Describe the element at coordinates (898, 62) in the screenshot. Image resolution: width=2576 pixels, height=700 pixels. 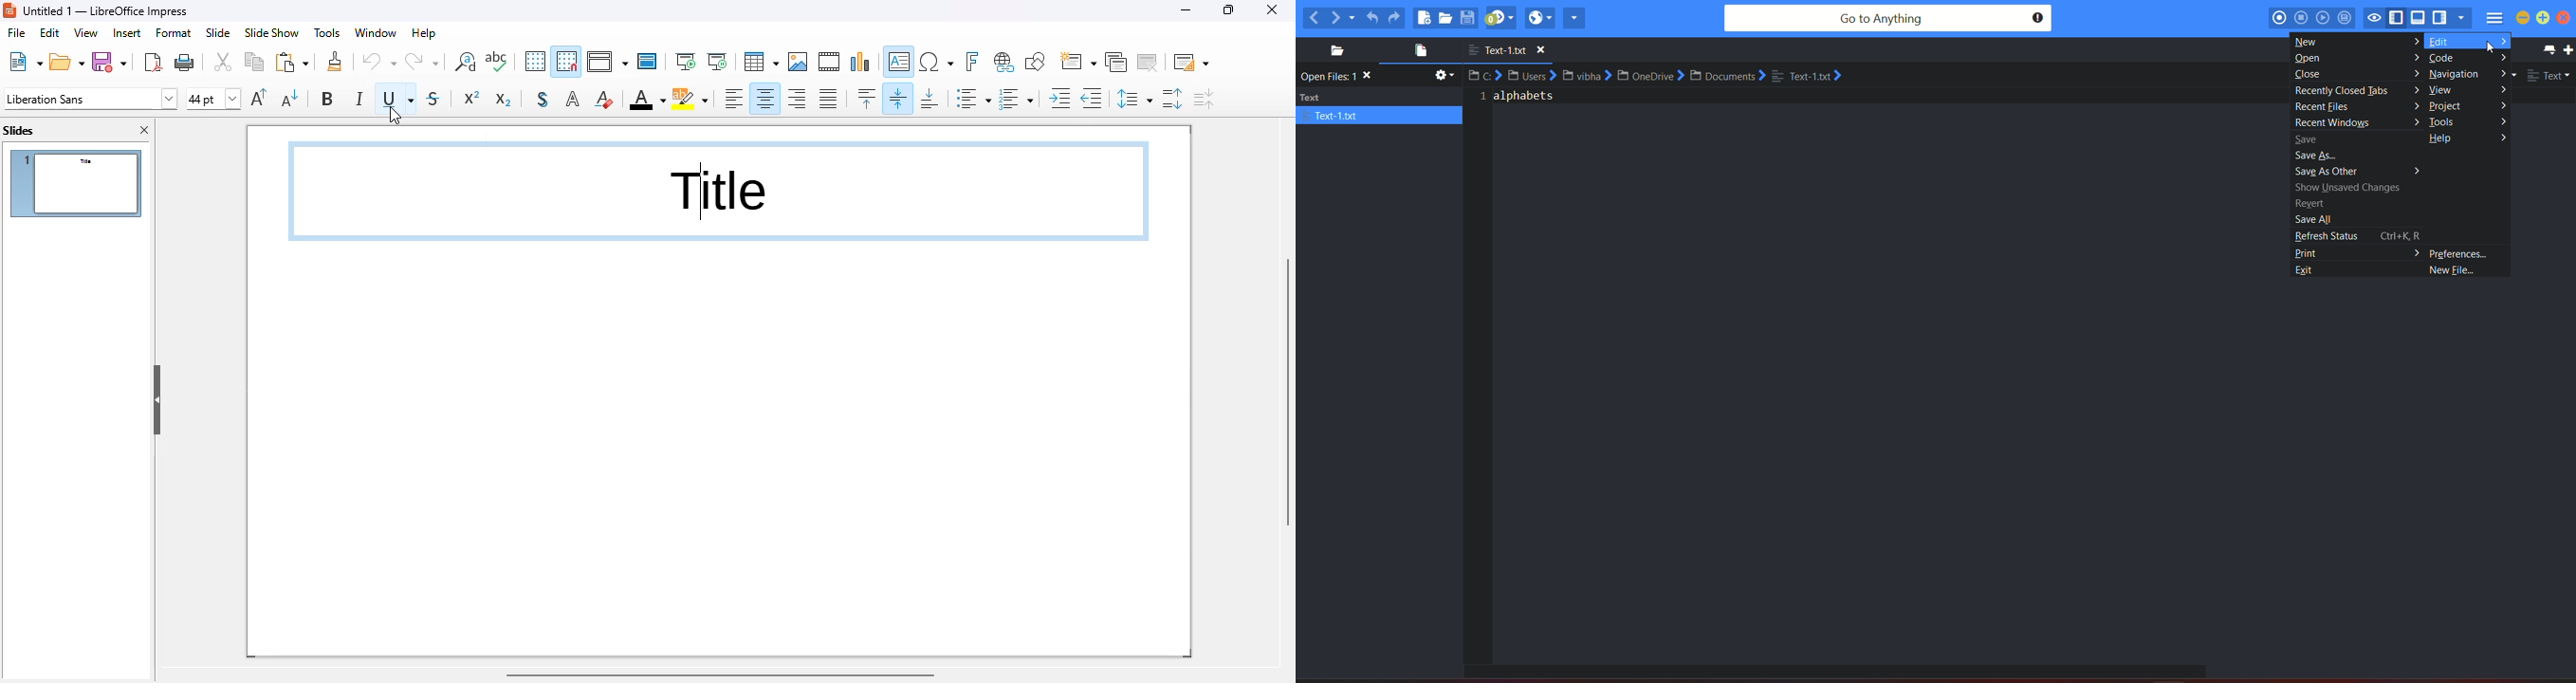
I see `insert text box` at that location.